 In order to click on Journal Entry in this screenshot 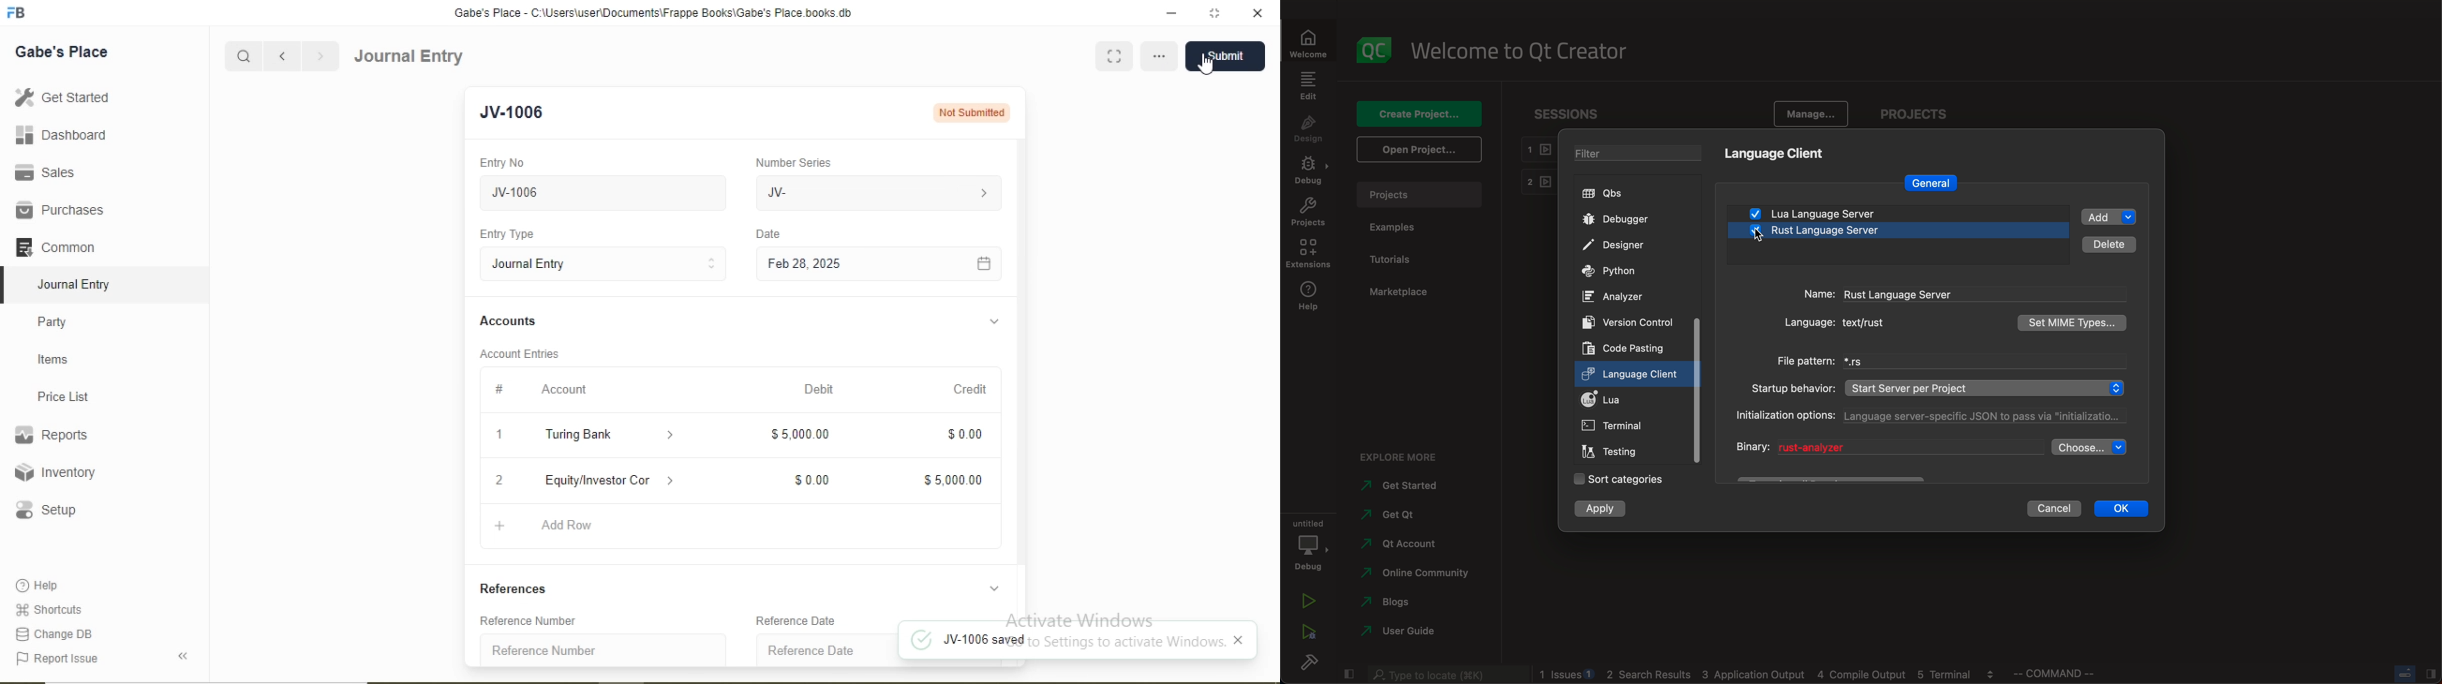, I will do `click(76, 285)`.